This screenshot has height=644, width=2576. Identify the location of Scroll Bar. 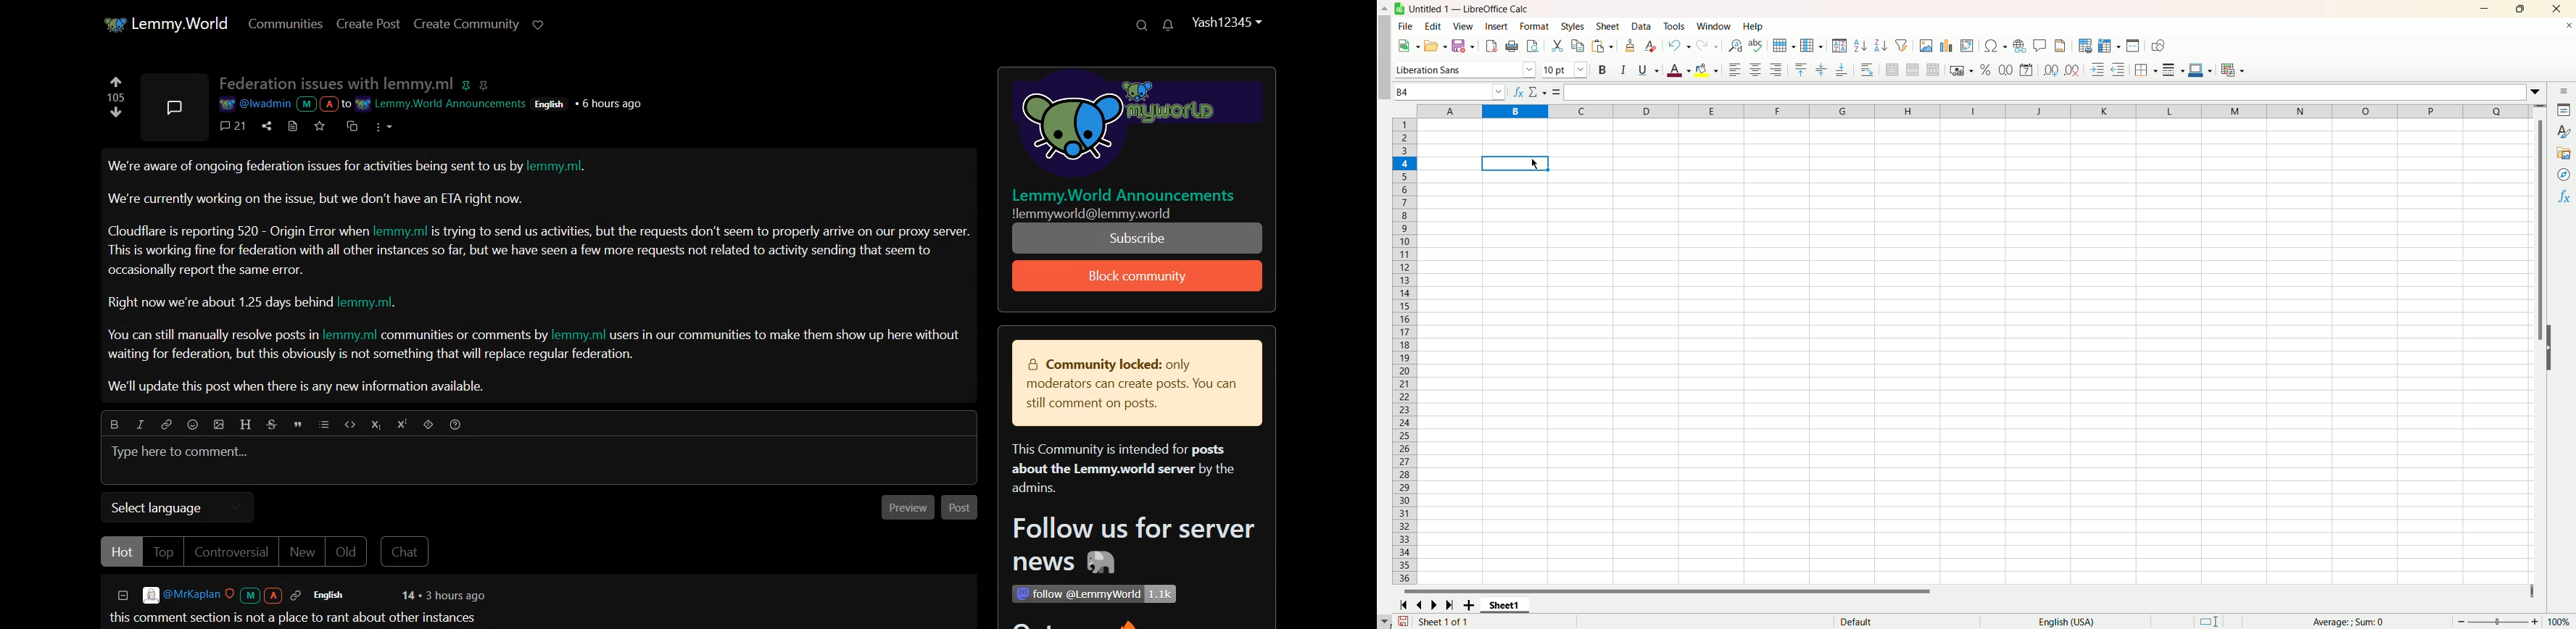
(1383, 314).